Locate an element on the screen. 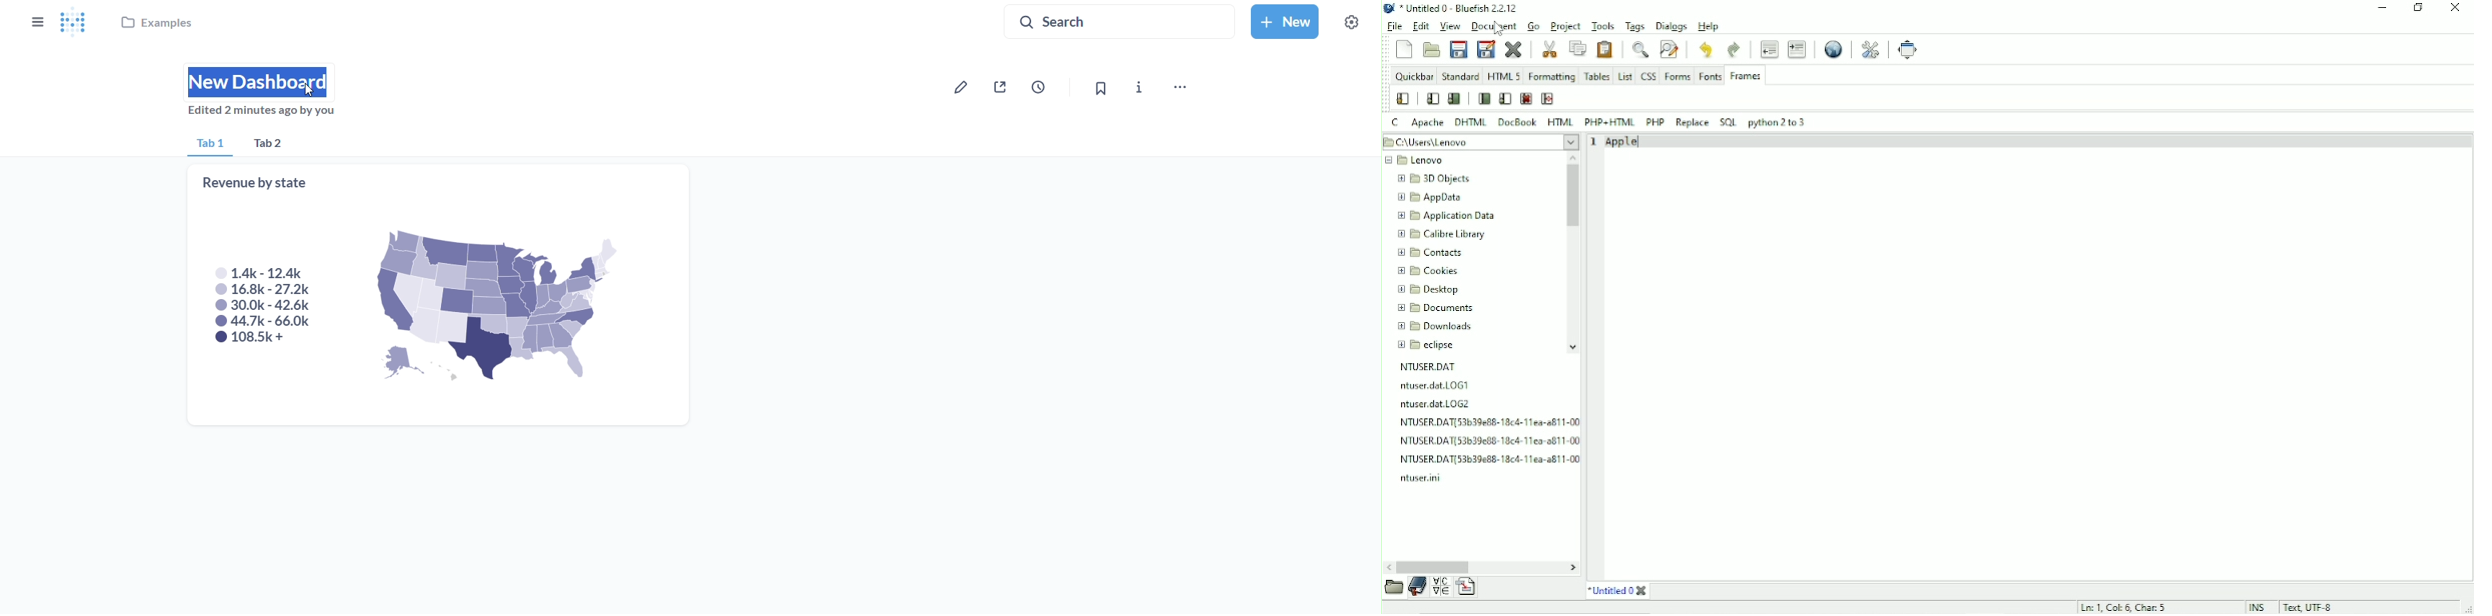 This screenshot has width=2492, height=616. Documents is located at coordinates (1436, 308).